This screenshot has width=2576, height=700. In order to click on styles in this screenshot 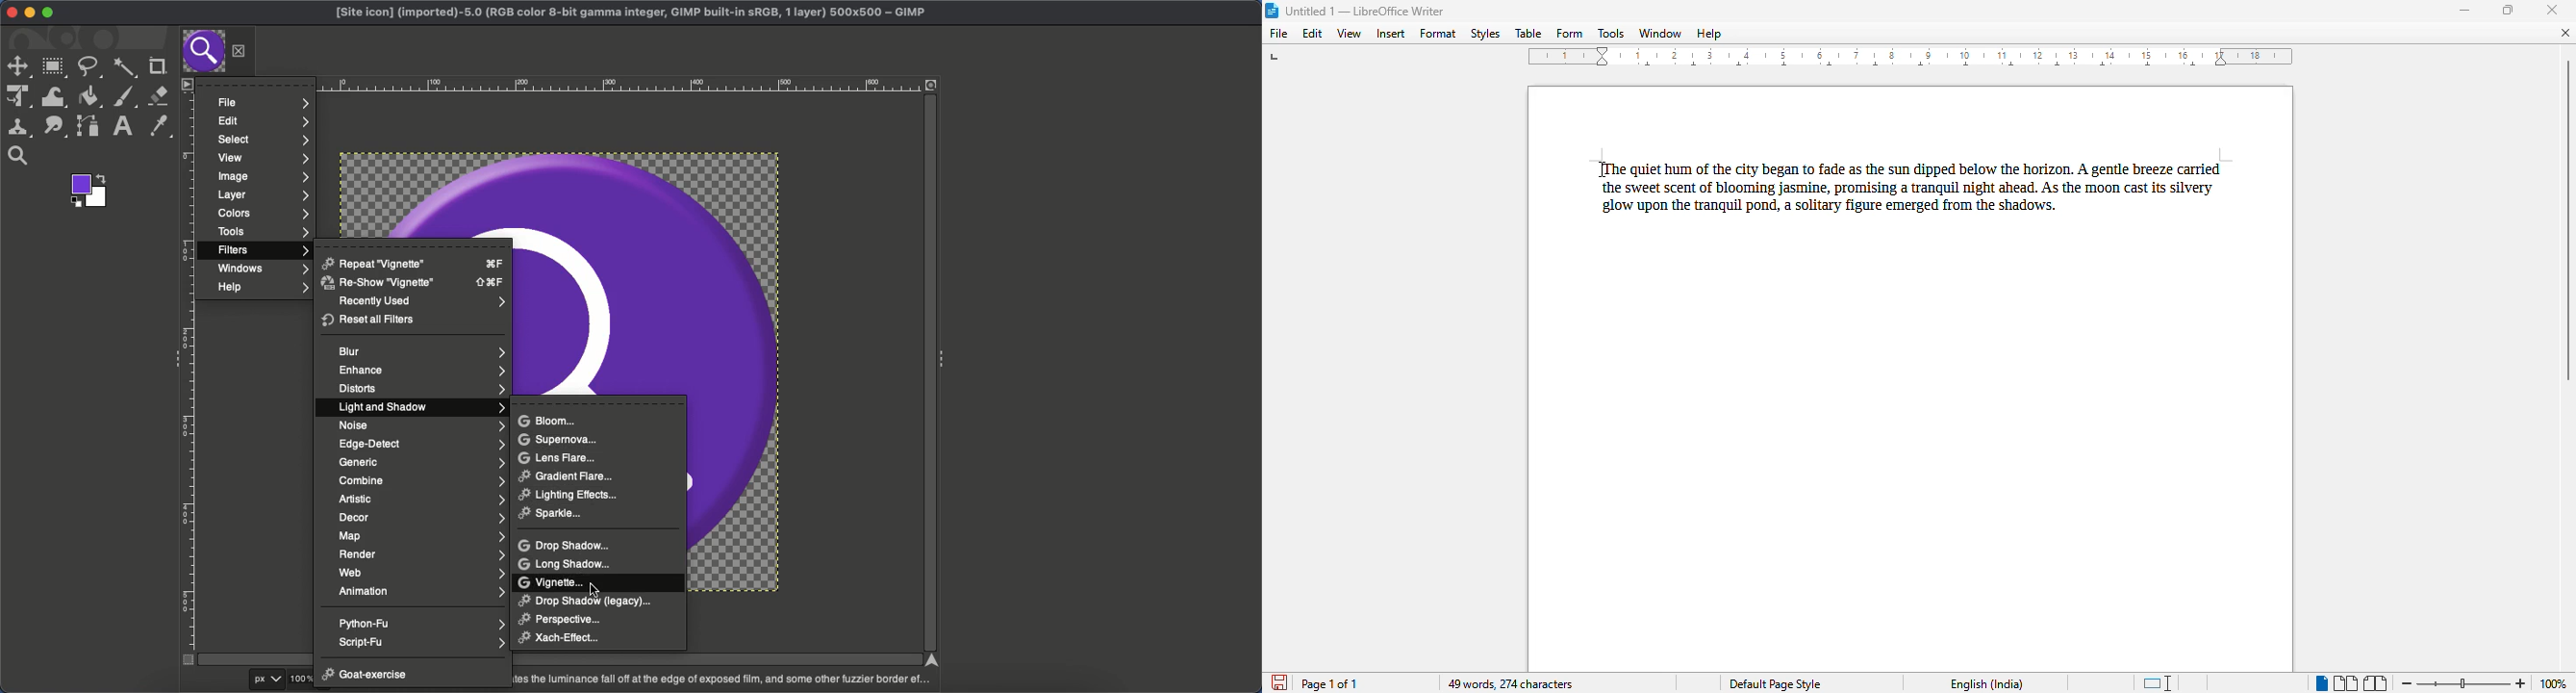, I will do `click(1485, 34)`.